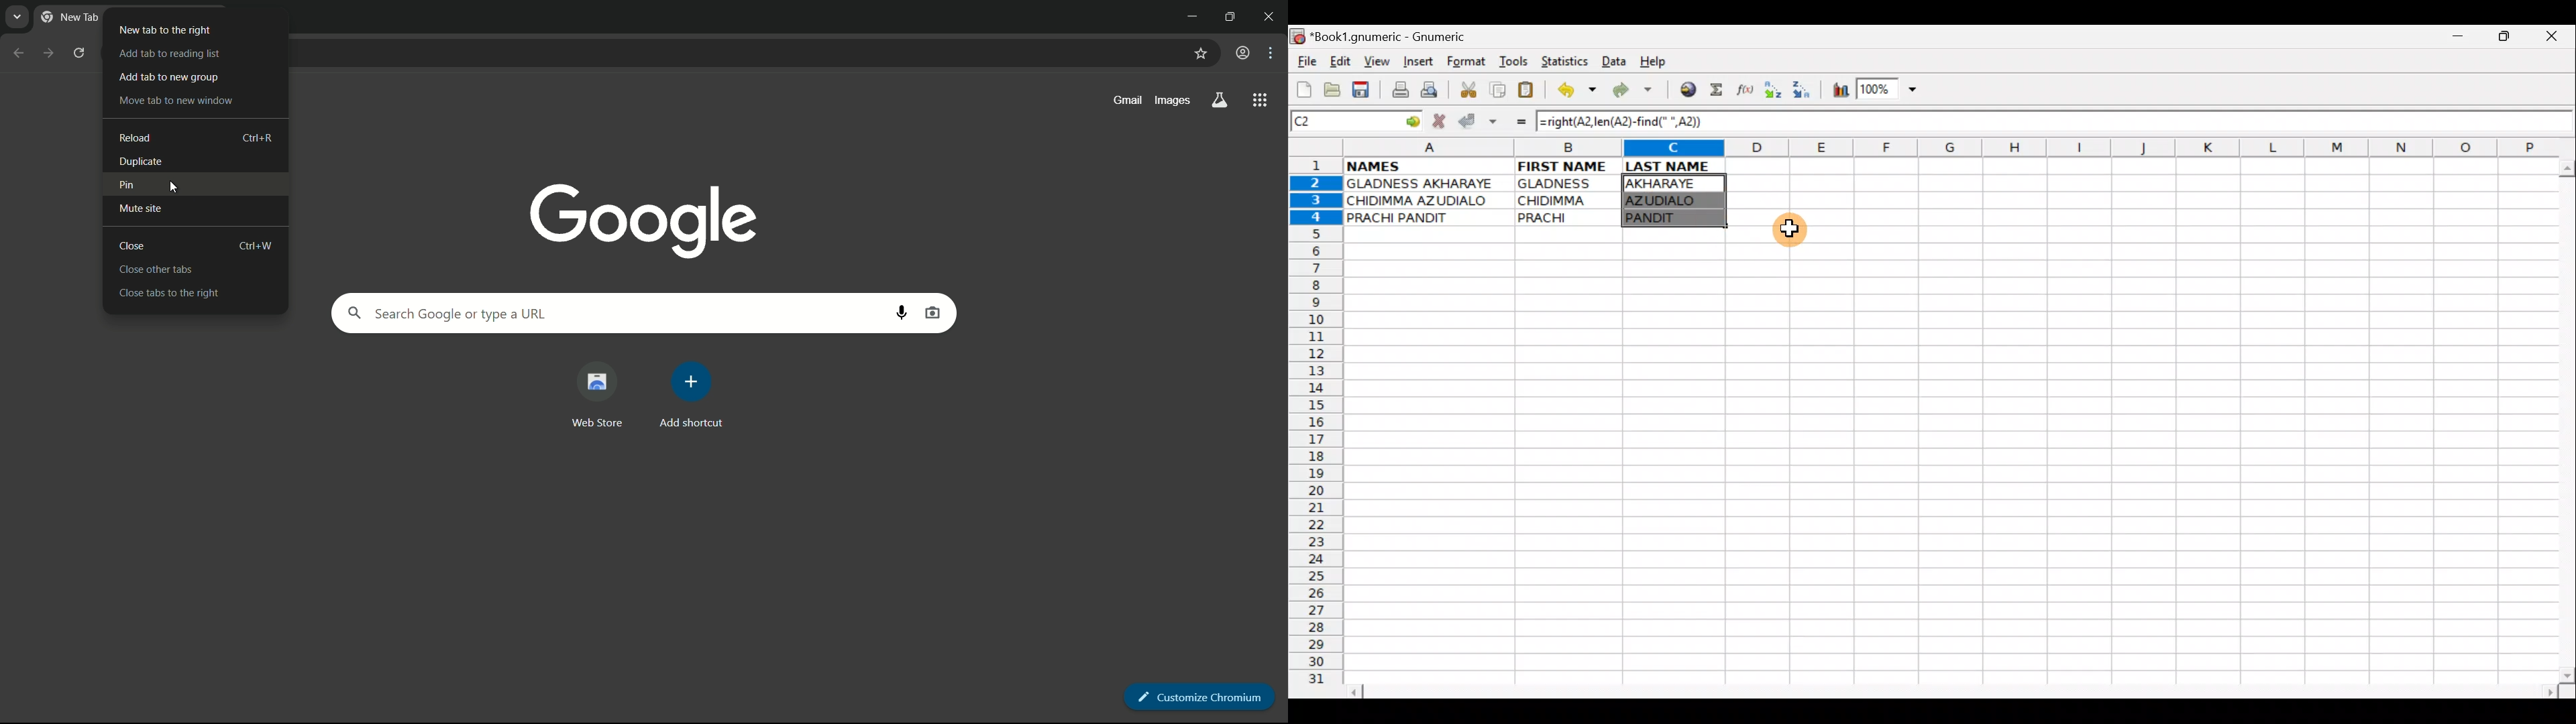 This screenshot has height=728, width=2576. What do you see at coordinates (1748, 93) in the screenshot?
I see `Edit function in the current cell` at bounding box center [1748, 93].